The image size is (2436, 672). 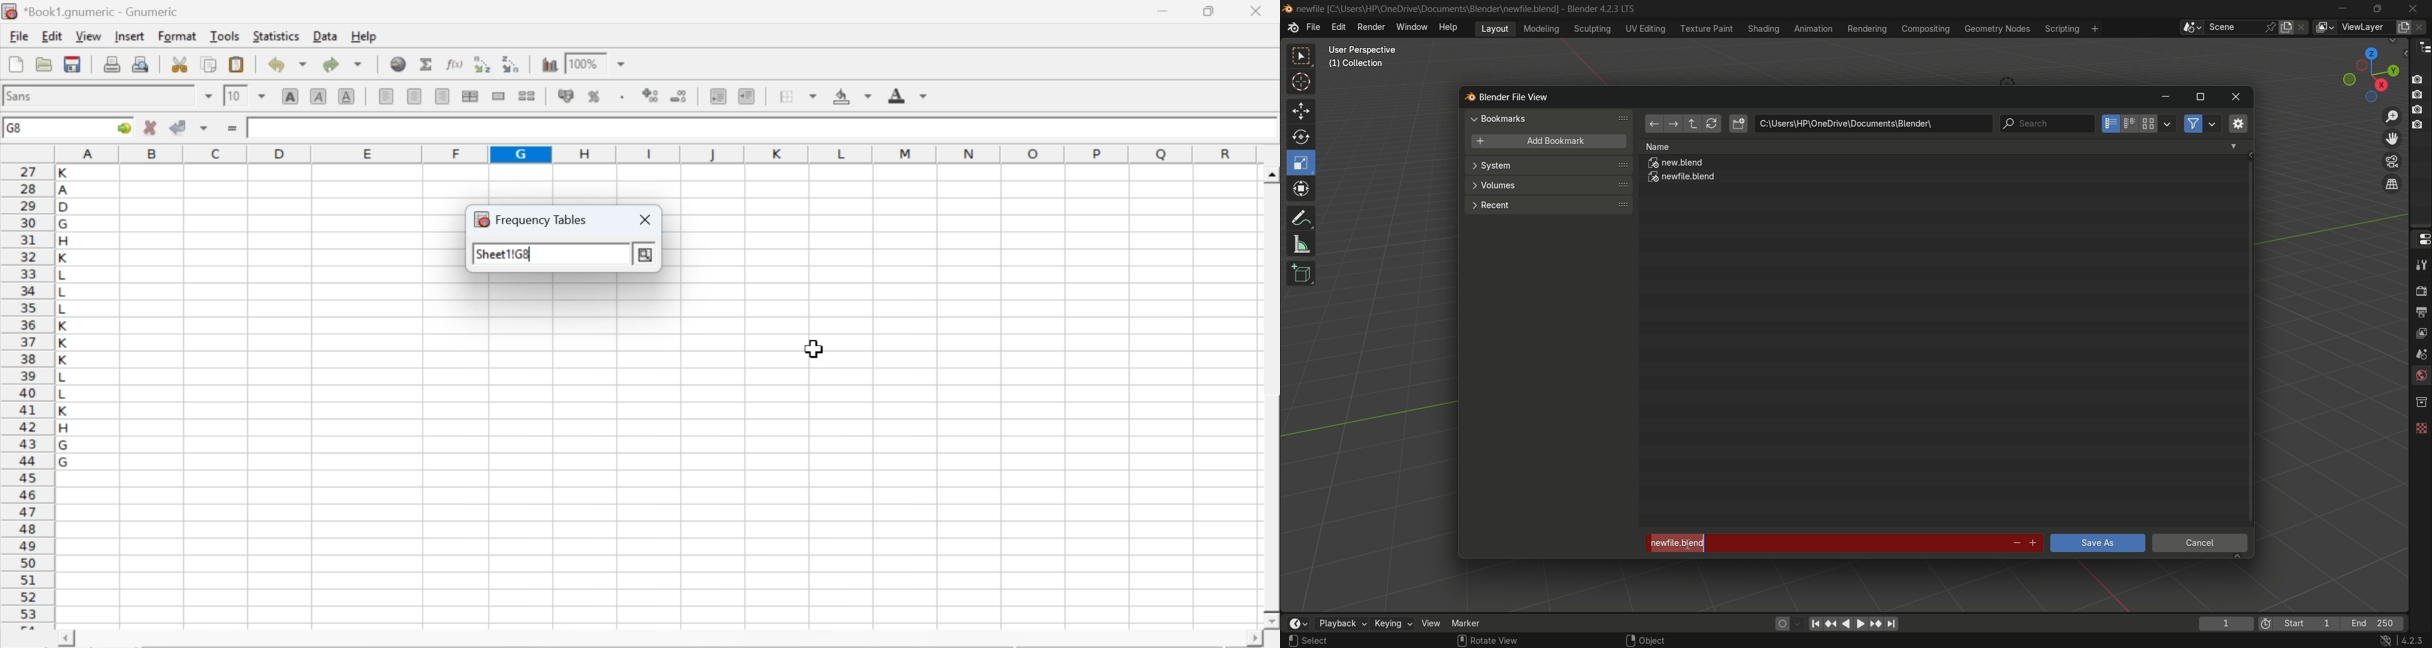 I want to click on forward, so click(x=1672, y=125).